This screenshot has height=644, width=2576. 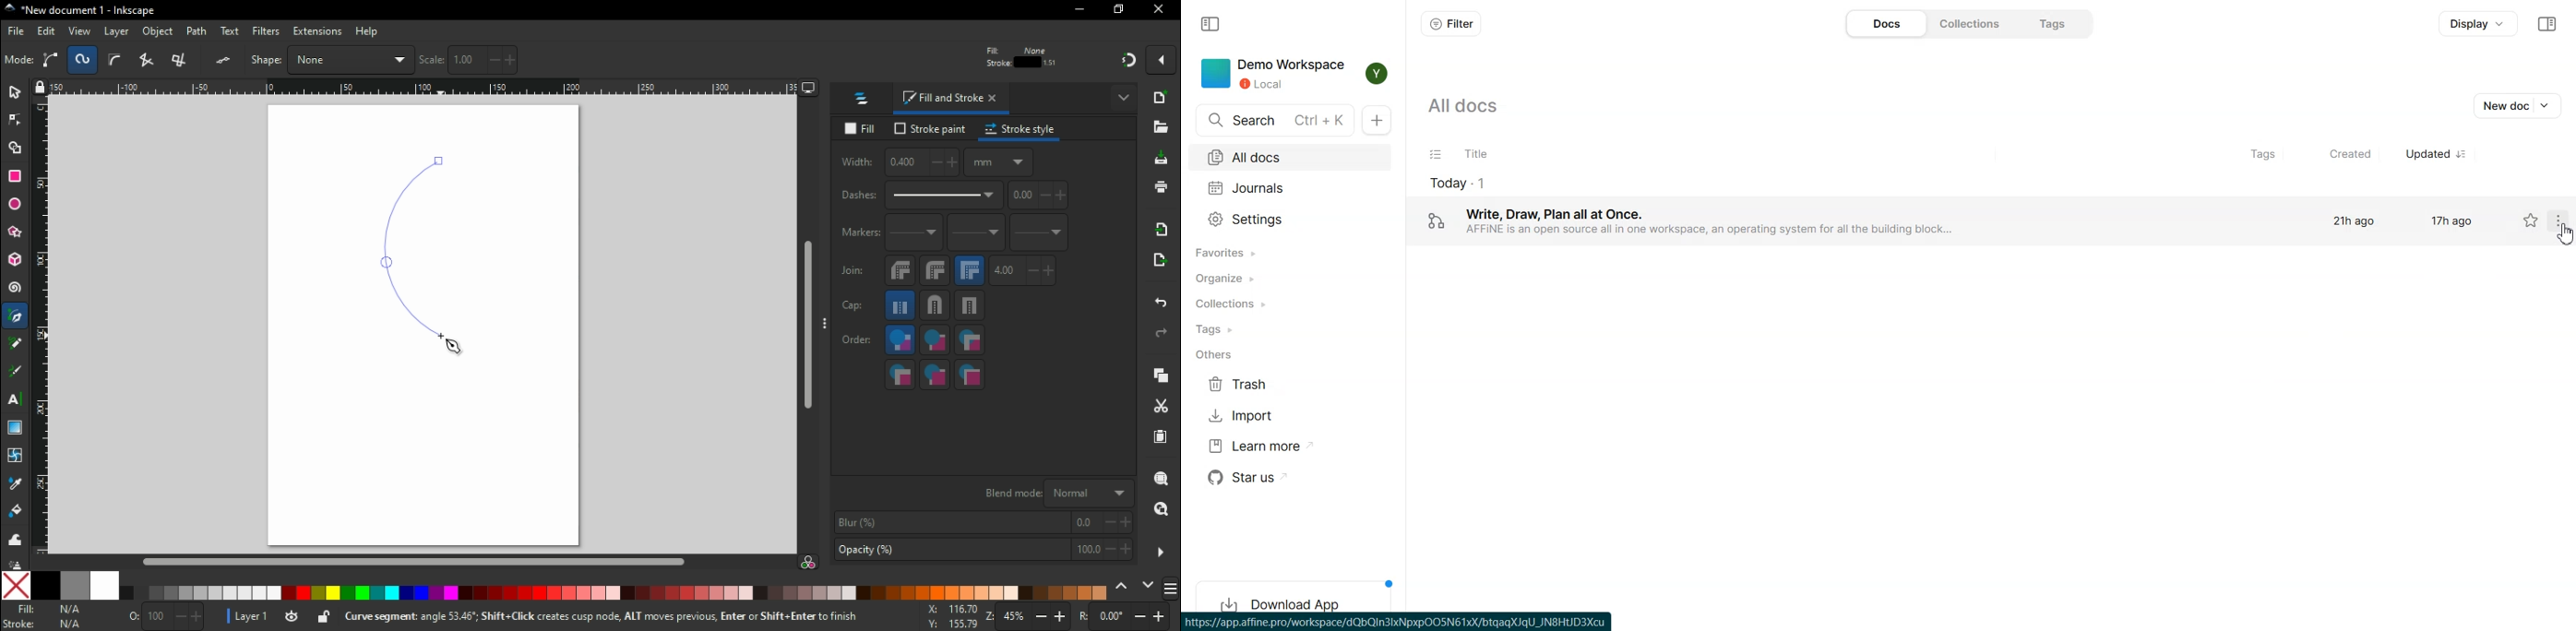 I want to click on mid marker, so click(x=979, y=236).